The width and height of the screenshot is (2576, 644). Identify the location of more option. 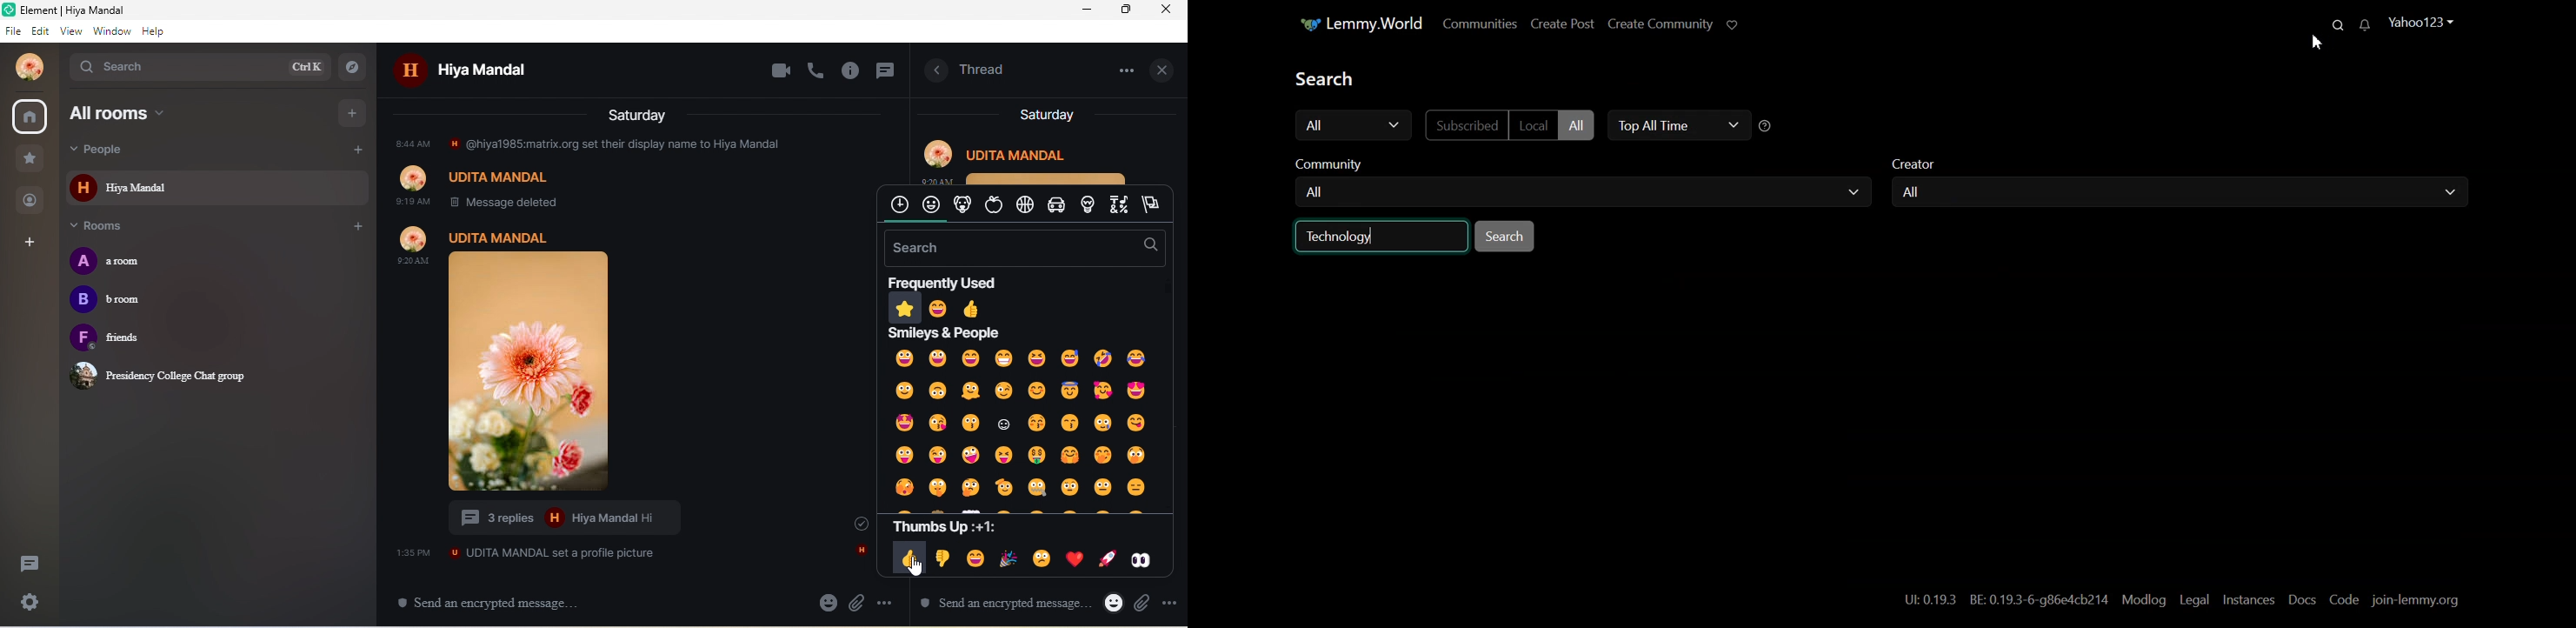
(887, 603).